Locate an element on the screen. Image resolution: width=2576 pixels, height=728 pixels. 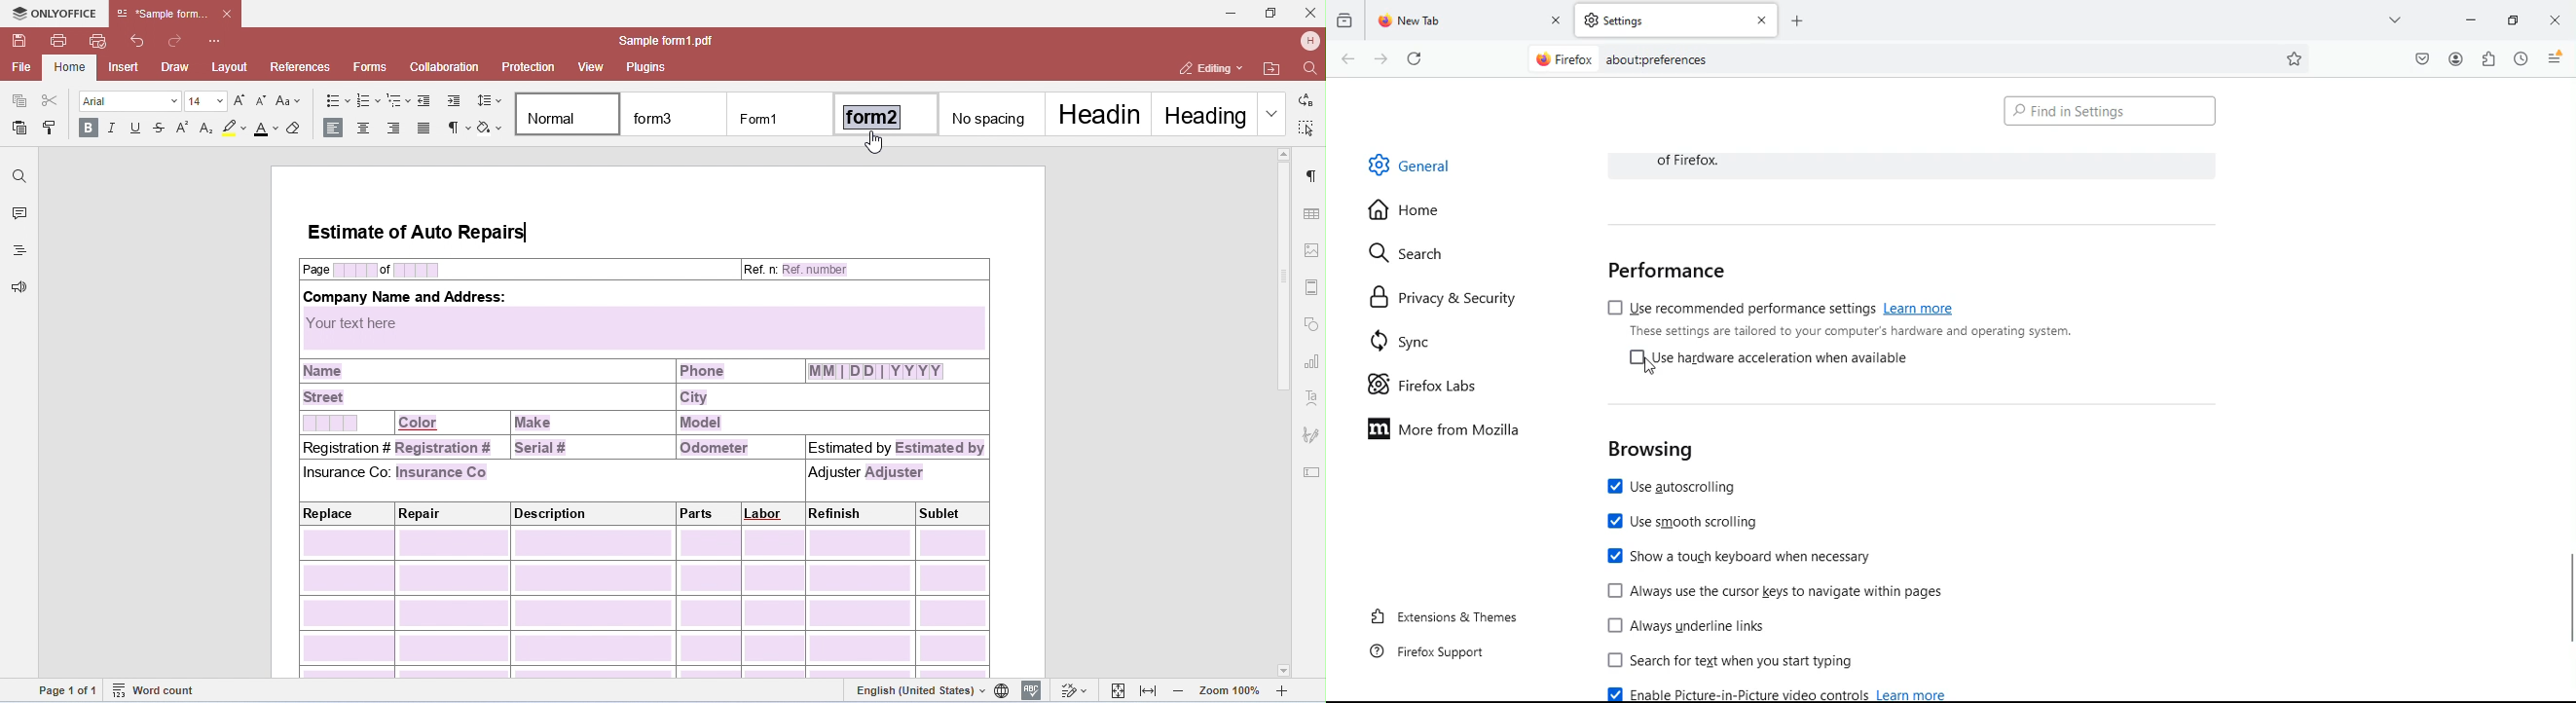
of Firefox. is located at coordinates (1698, 160).